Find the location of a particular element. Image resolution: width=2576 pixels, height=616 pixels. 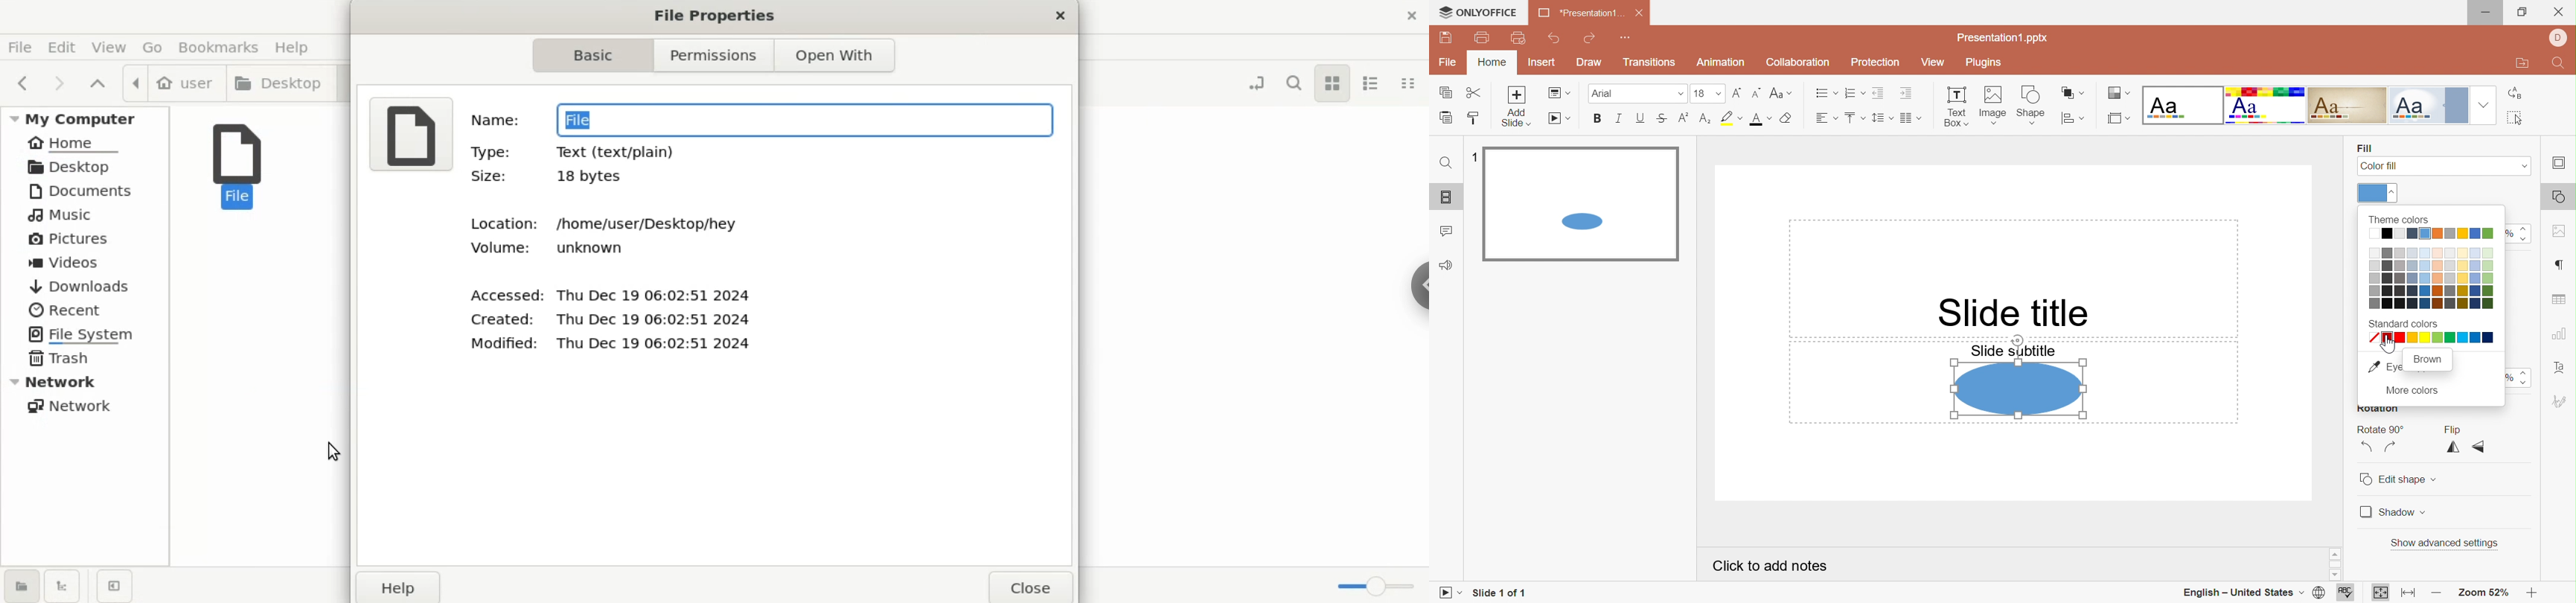

Slide title is located at coordinates (2009, 312).